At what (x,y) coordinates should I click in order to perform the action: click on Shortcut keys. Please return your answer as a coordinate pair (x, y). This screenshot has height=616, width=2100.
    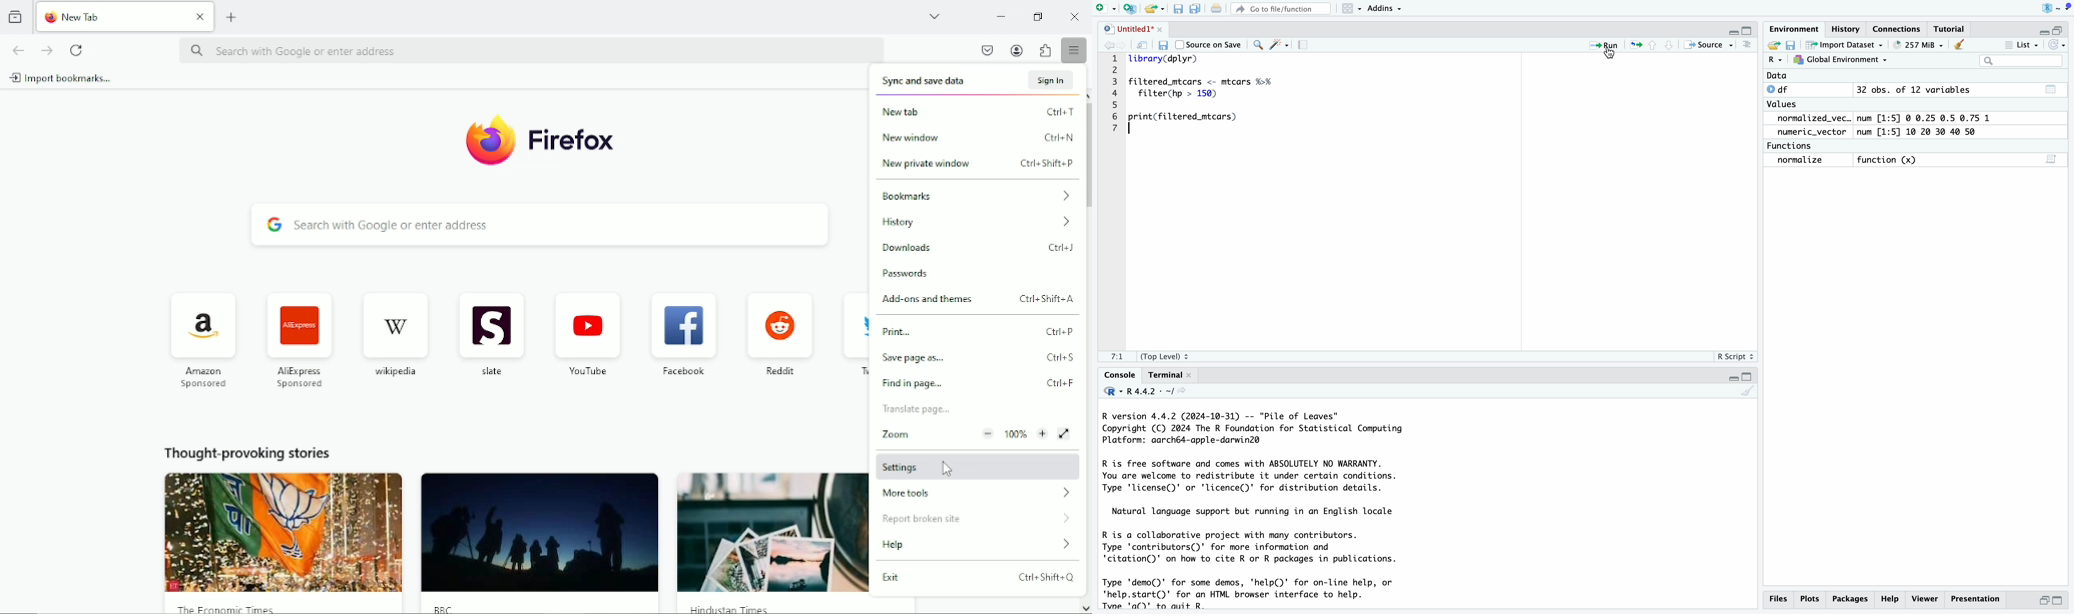
    Looking at the image, I should click on (1047, 578).